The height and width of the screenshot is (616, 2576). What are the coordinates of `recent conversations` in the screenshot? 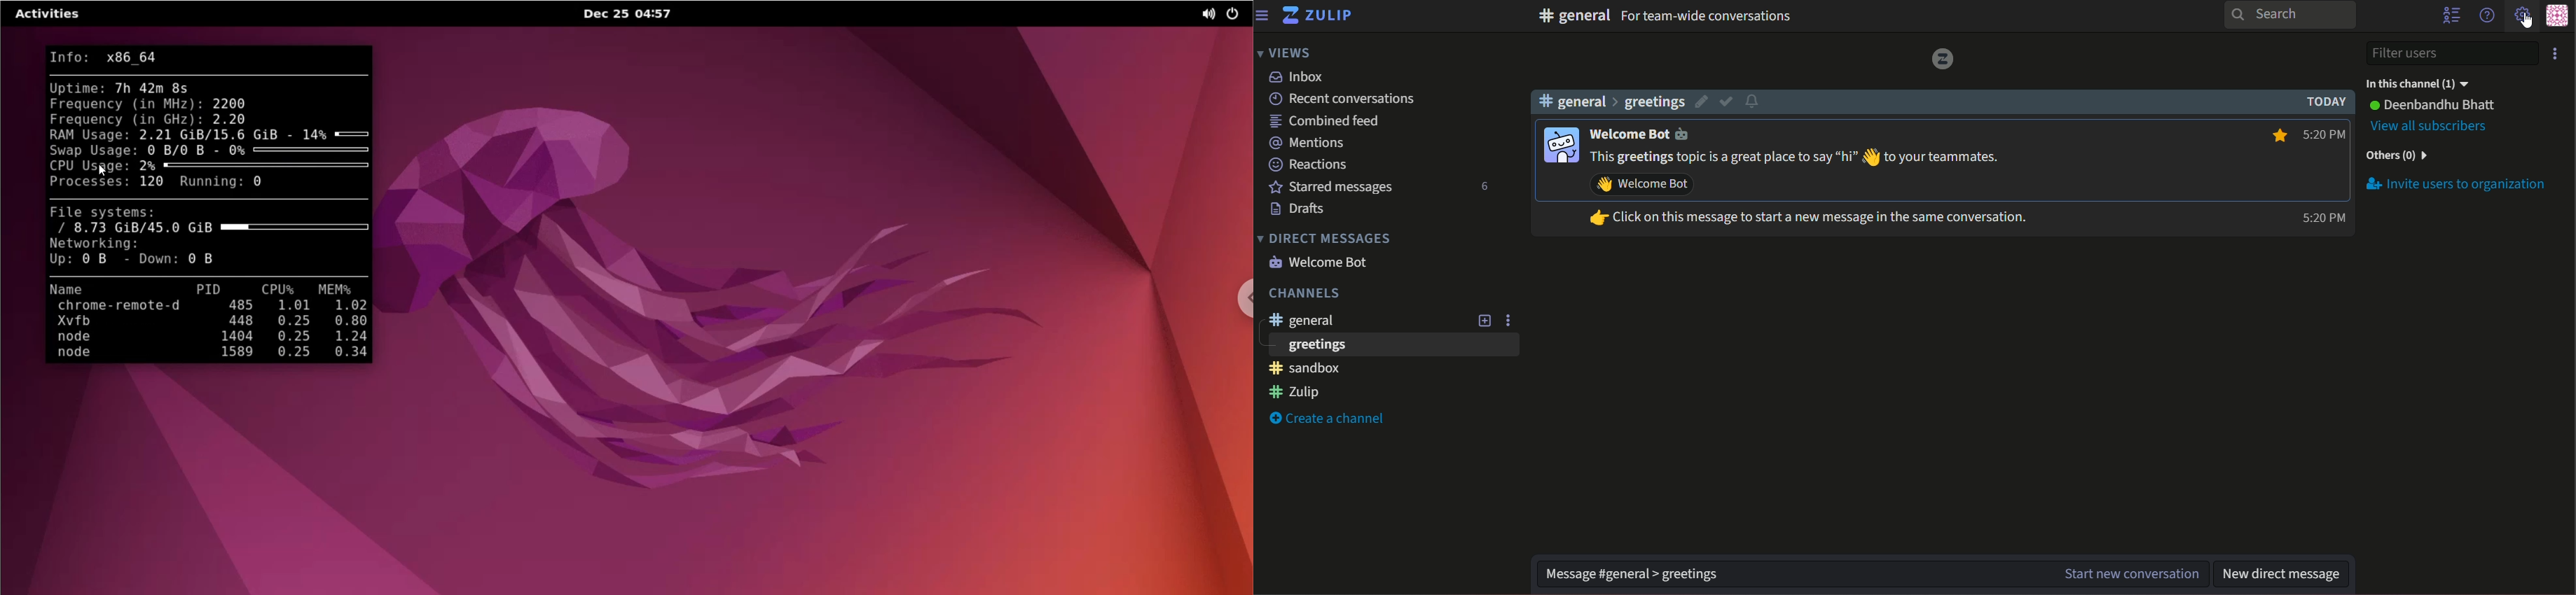 It's located at (1342, 99).